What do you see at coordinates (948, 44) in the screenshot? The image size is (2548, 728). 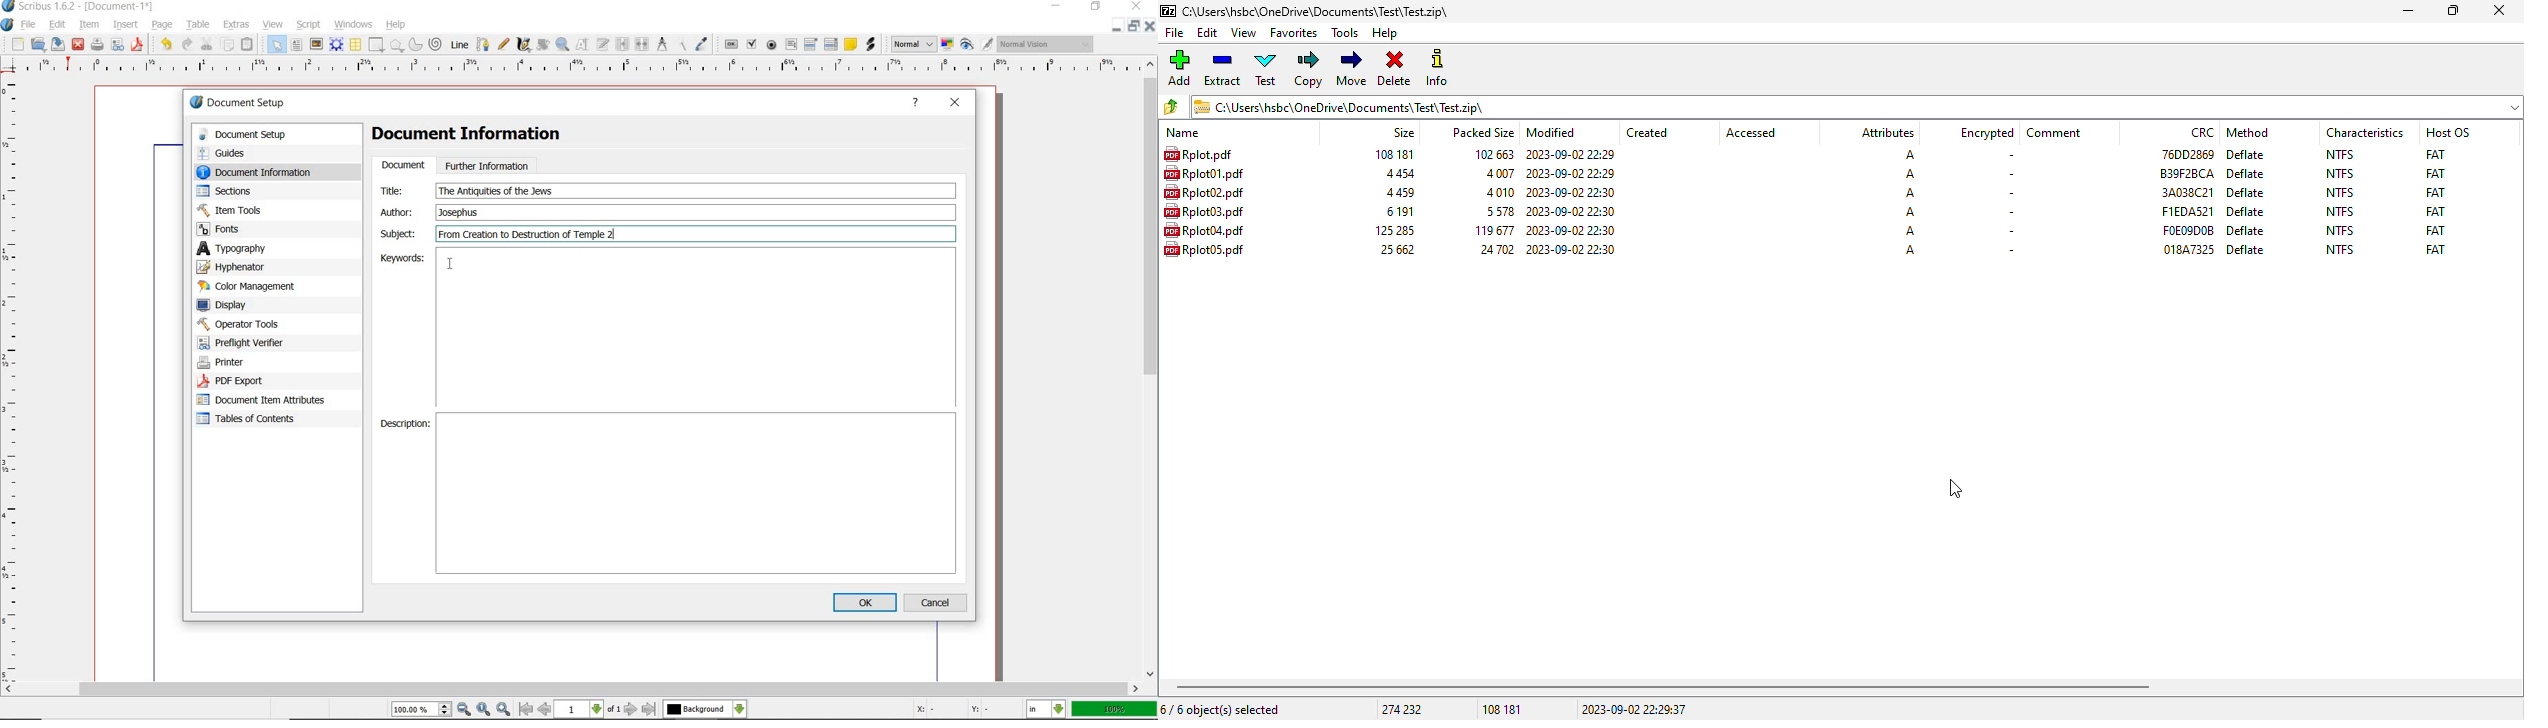 I see `toggle color management` at bounding box center [948, 44].